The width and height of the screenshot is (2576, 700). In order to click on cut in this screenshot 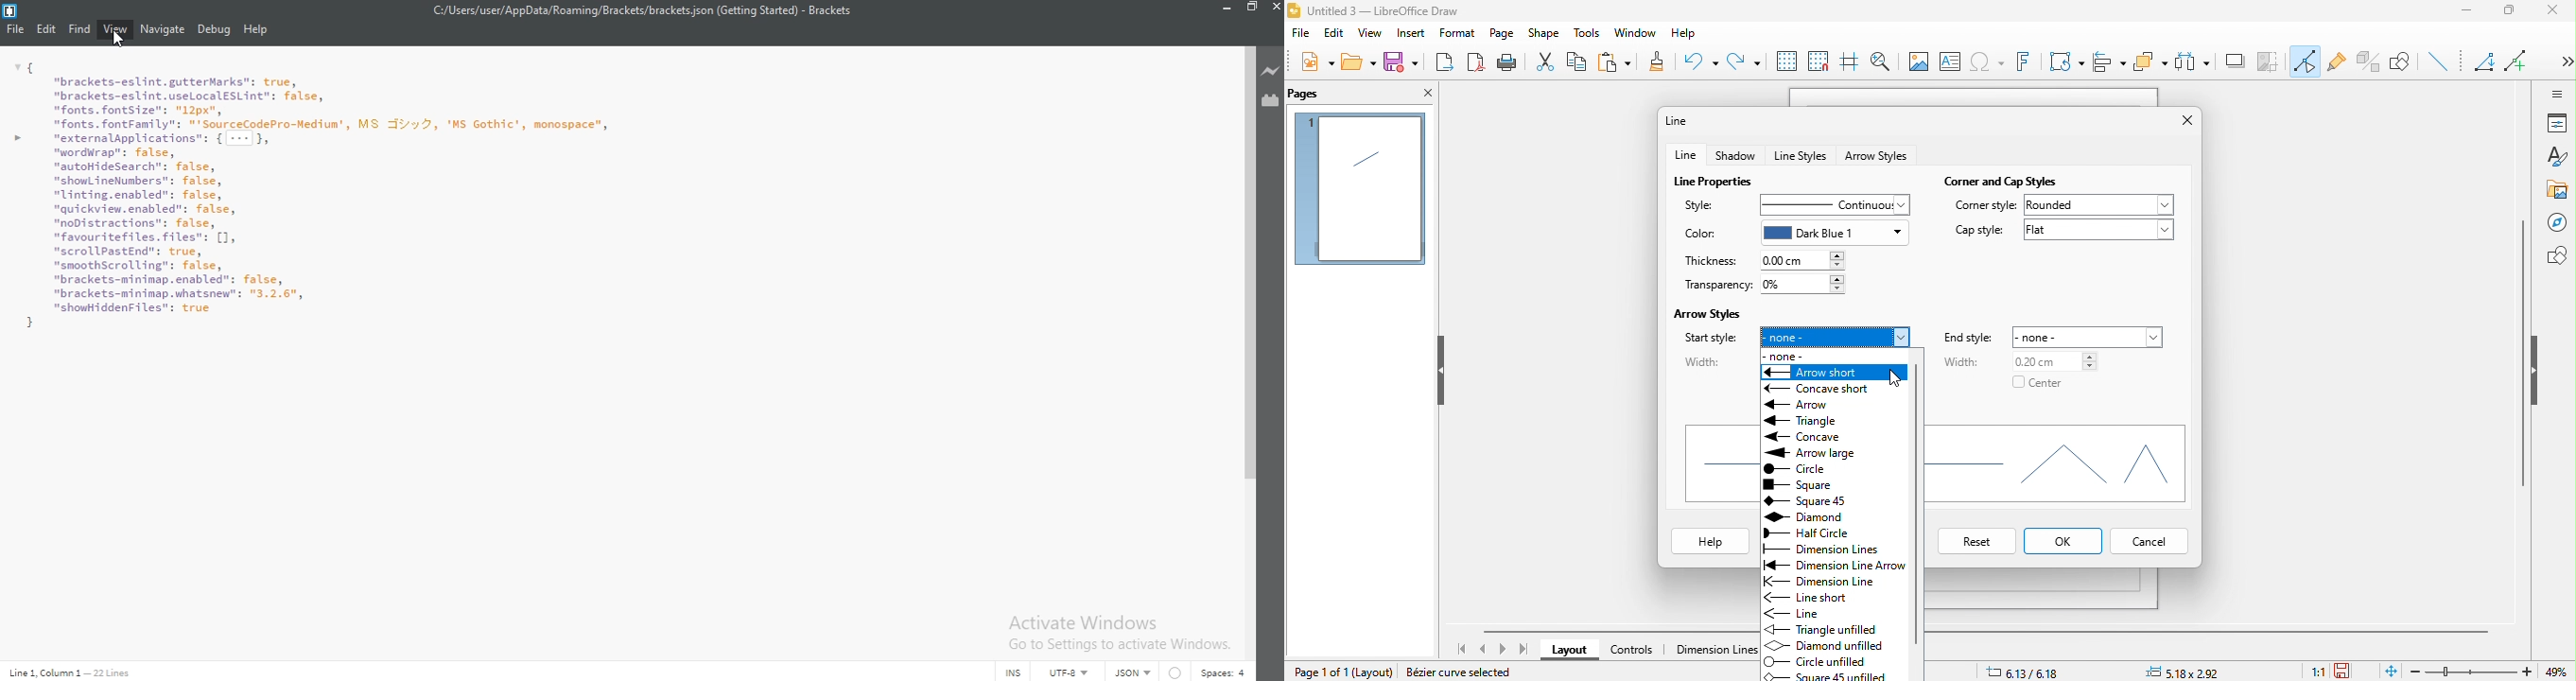, I will do `click(1545, 62)`.